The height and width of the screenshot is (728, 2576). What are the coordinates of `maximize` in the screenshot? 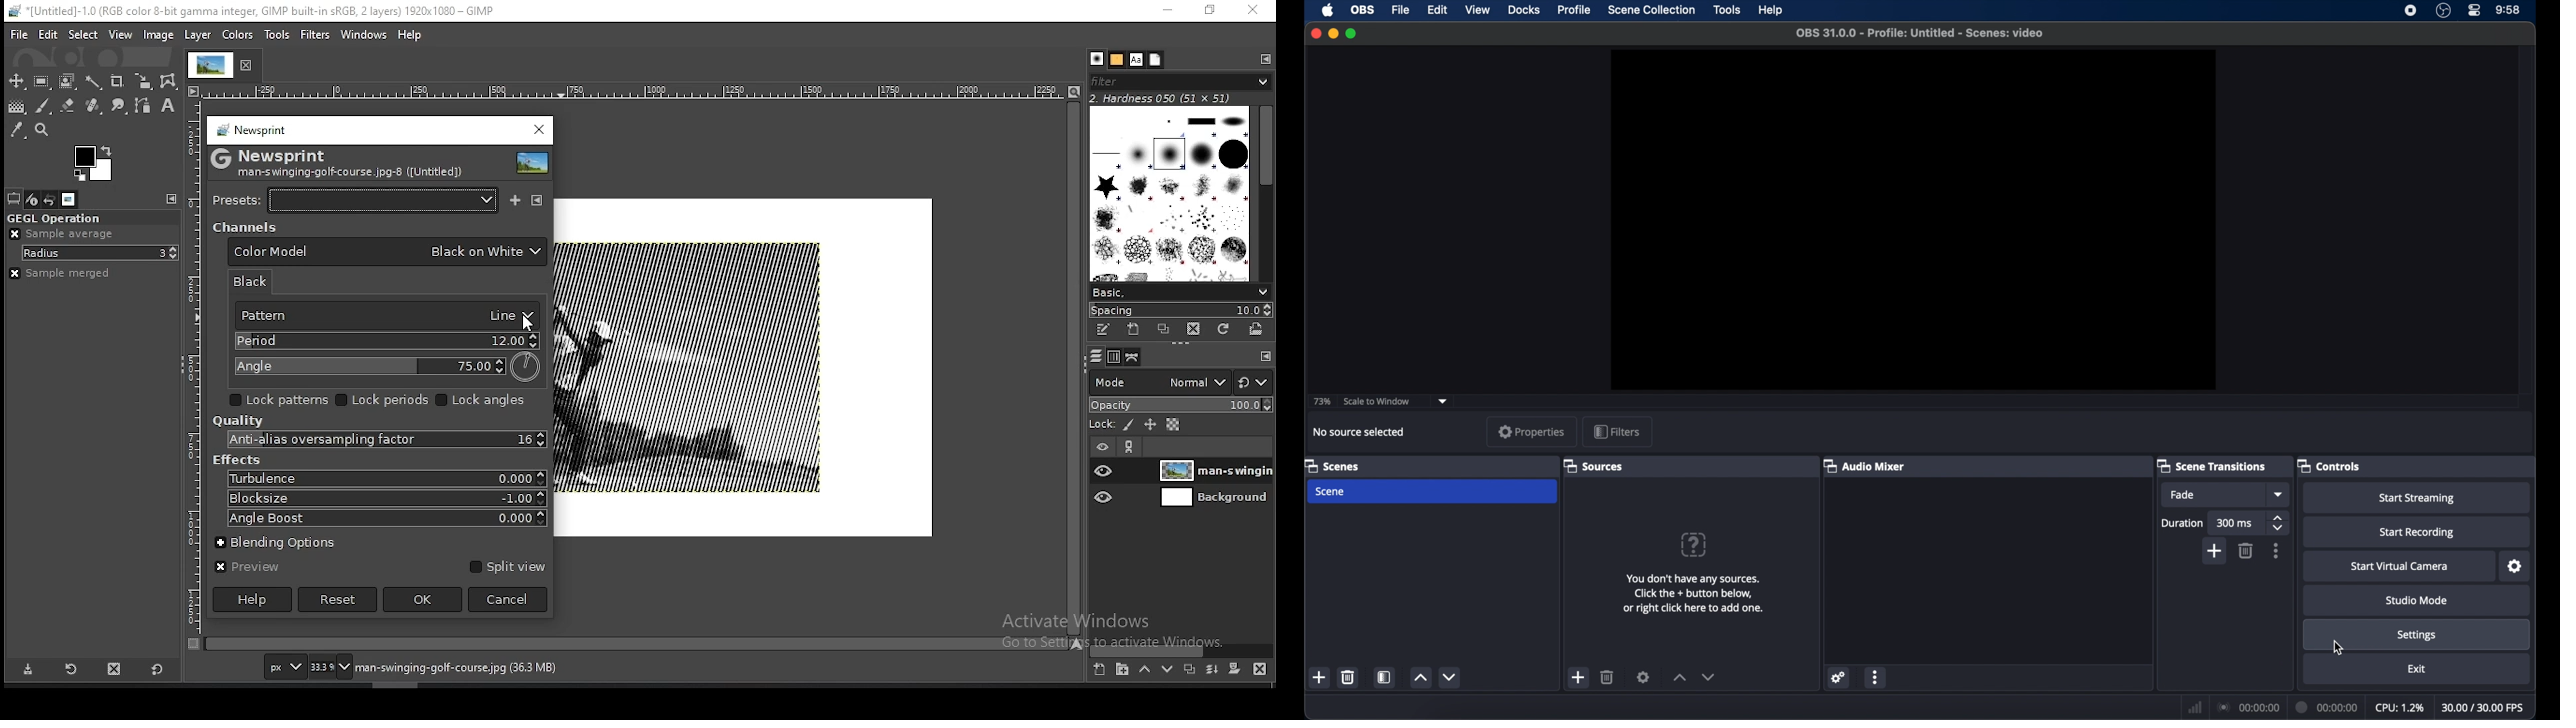 It's located at (1351, 35).